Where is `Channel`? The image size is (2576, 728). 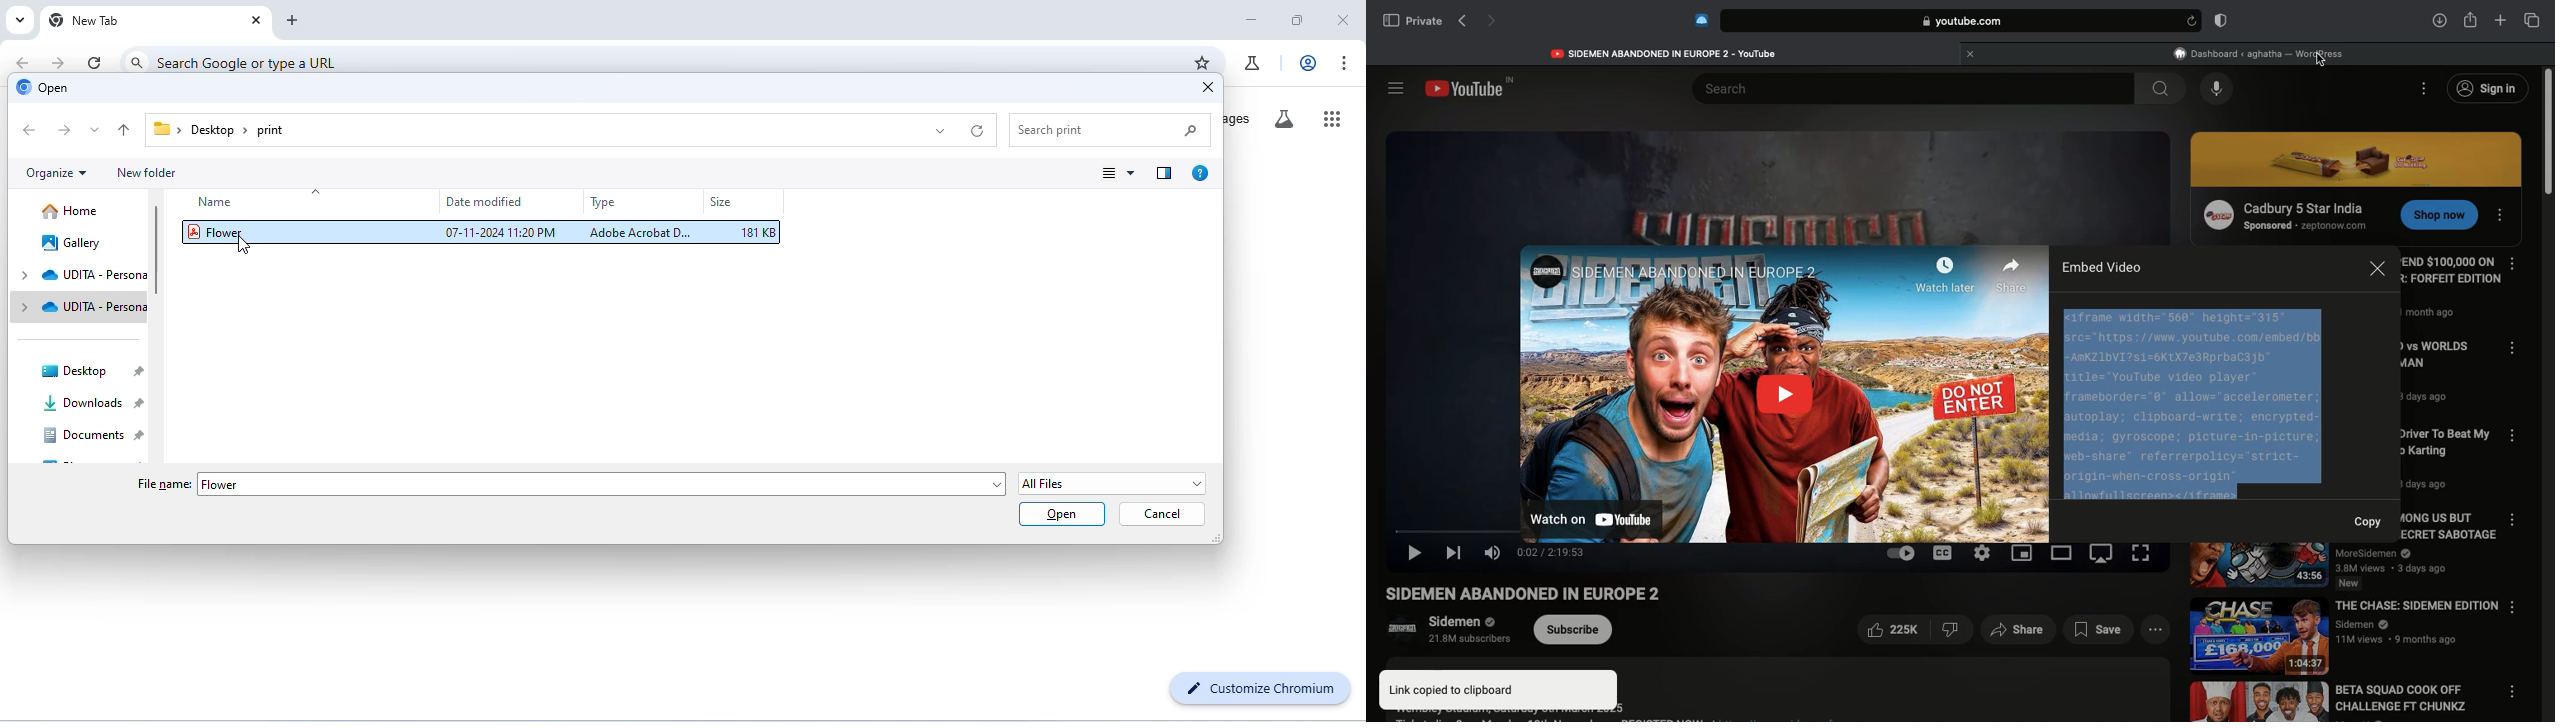
Channel is located at coordinates (1440, 632).